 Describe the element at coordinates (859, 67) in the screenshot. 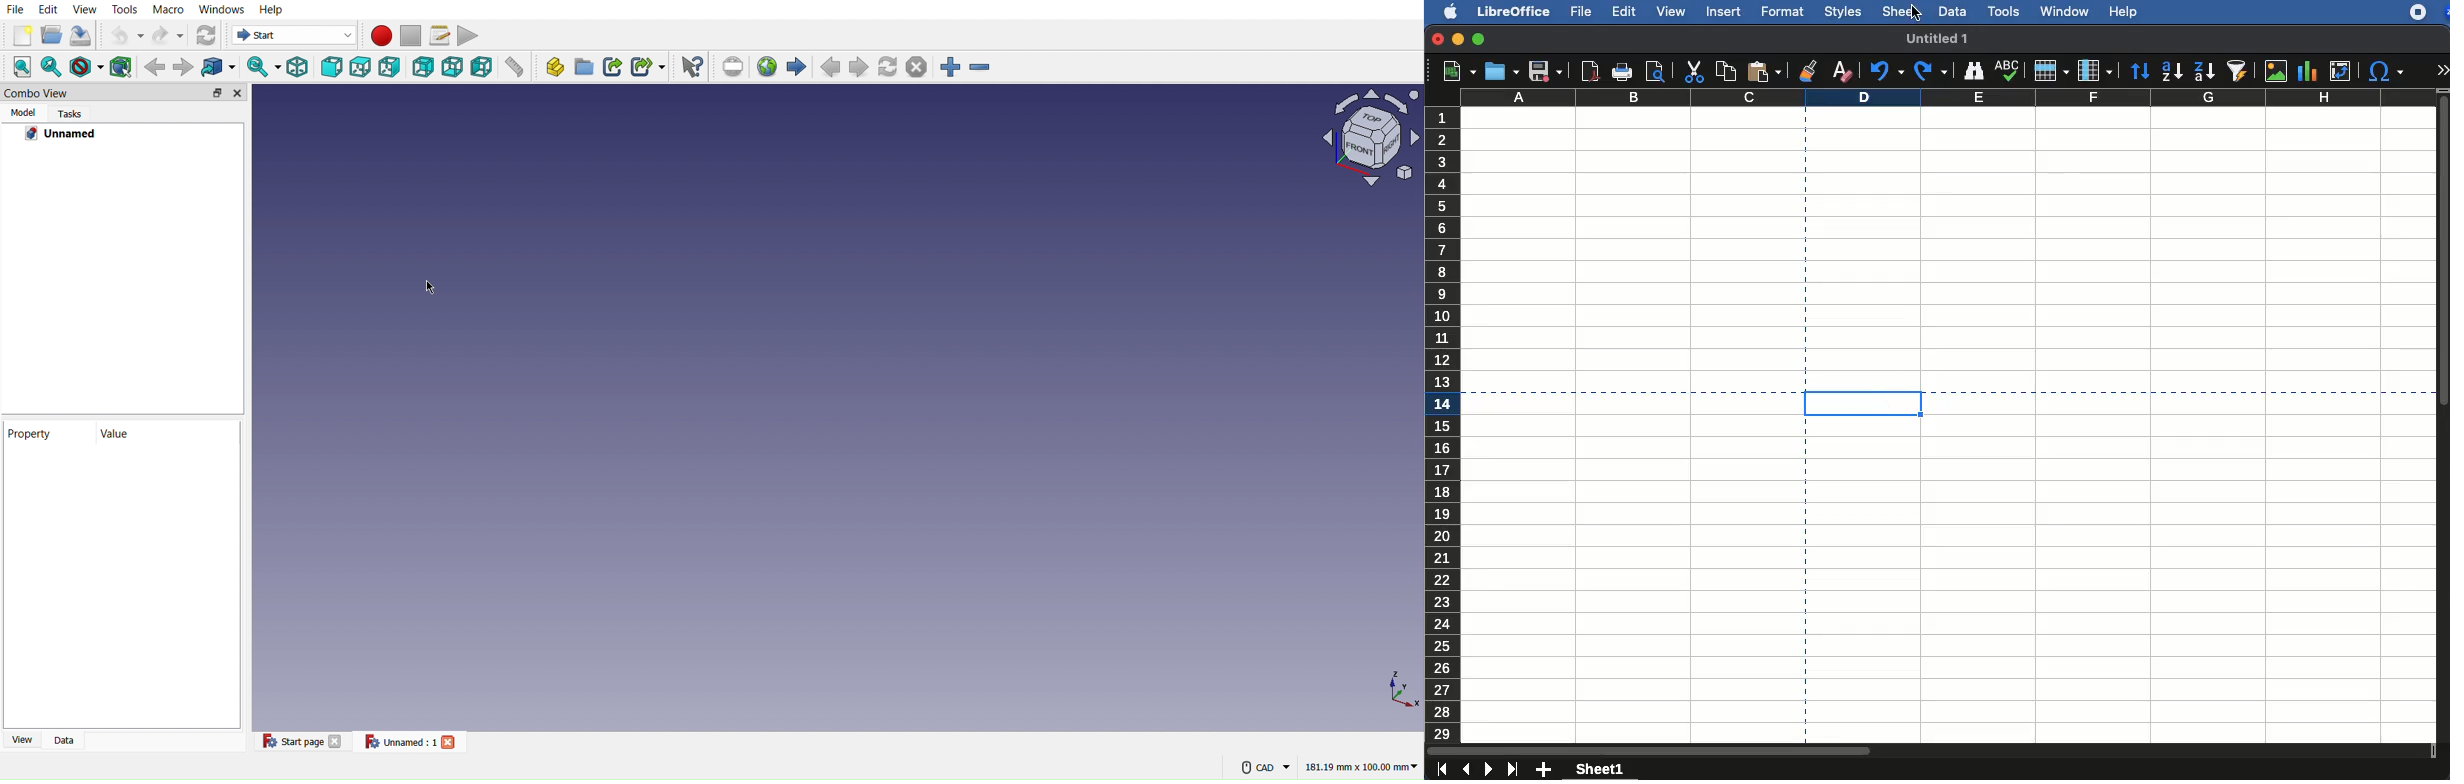

I see `Next page` at that location.